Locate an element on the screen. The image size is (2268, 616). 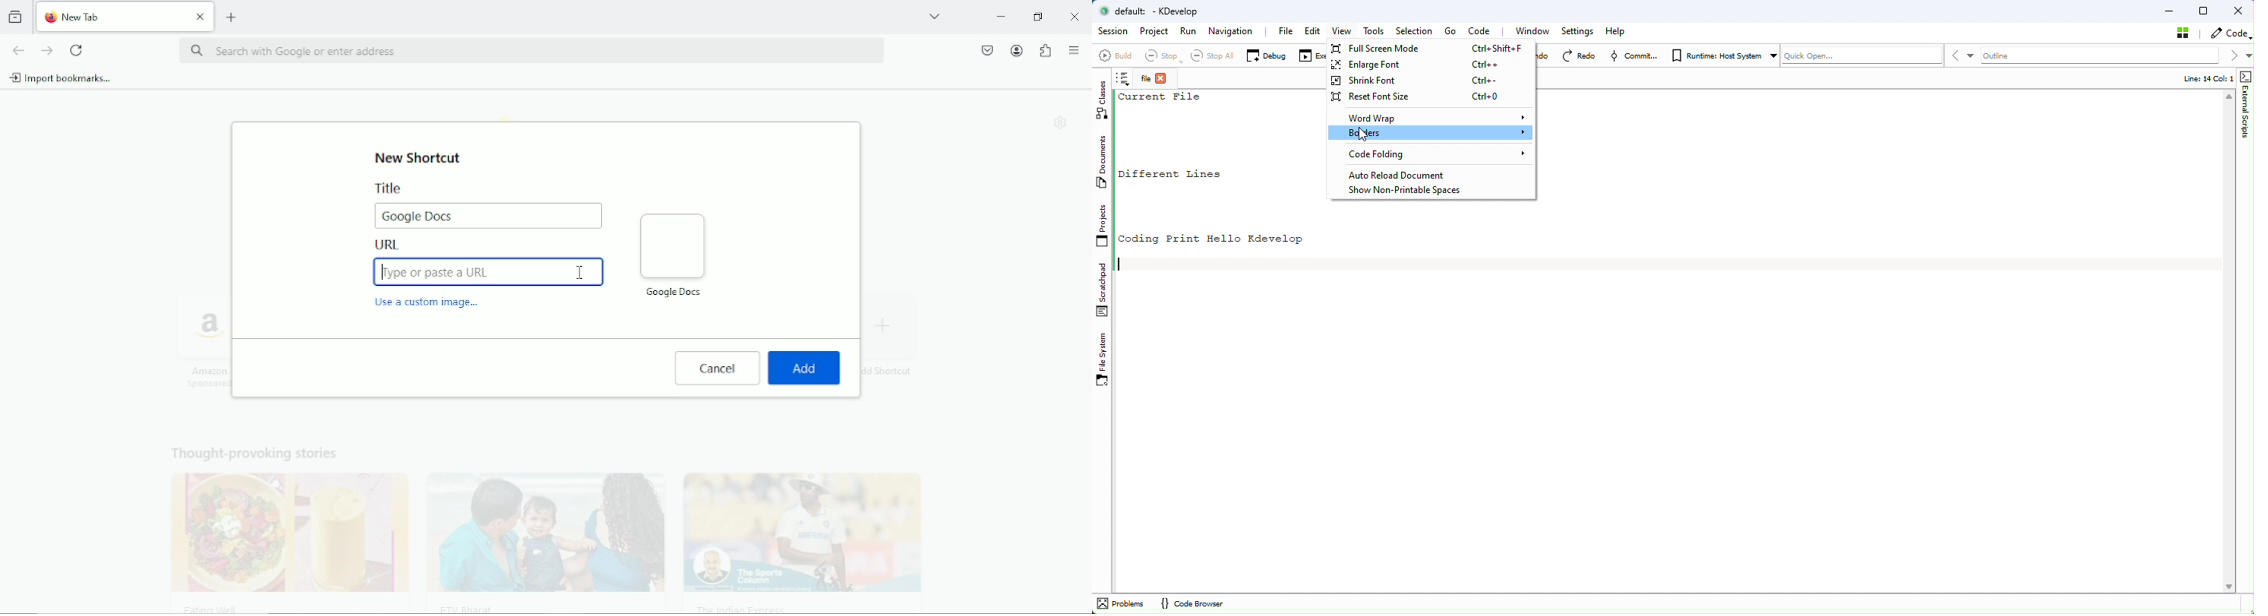
go forward is located at coordinates (48, 51).